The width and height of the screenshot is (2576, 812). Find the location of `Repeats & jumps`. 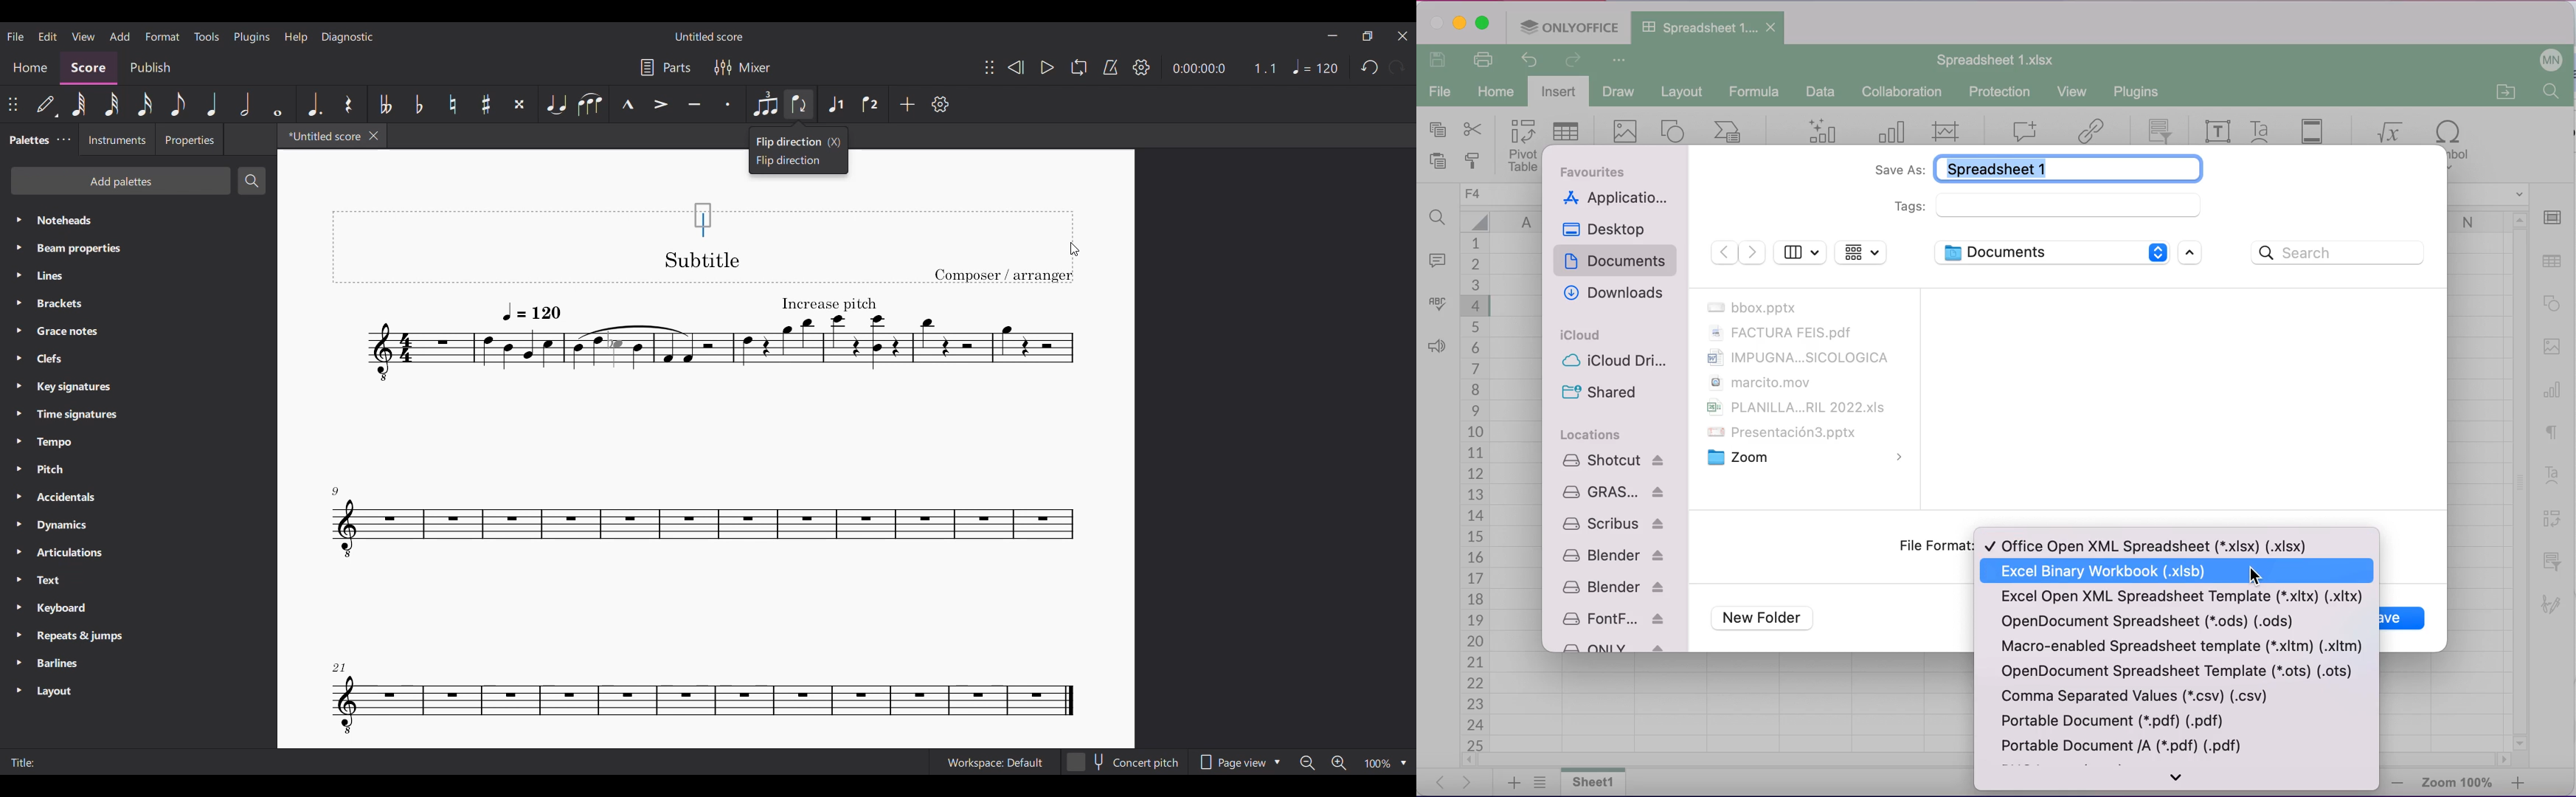

Repeats & jumps is located at coordinates (139, 636).